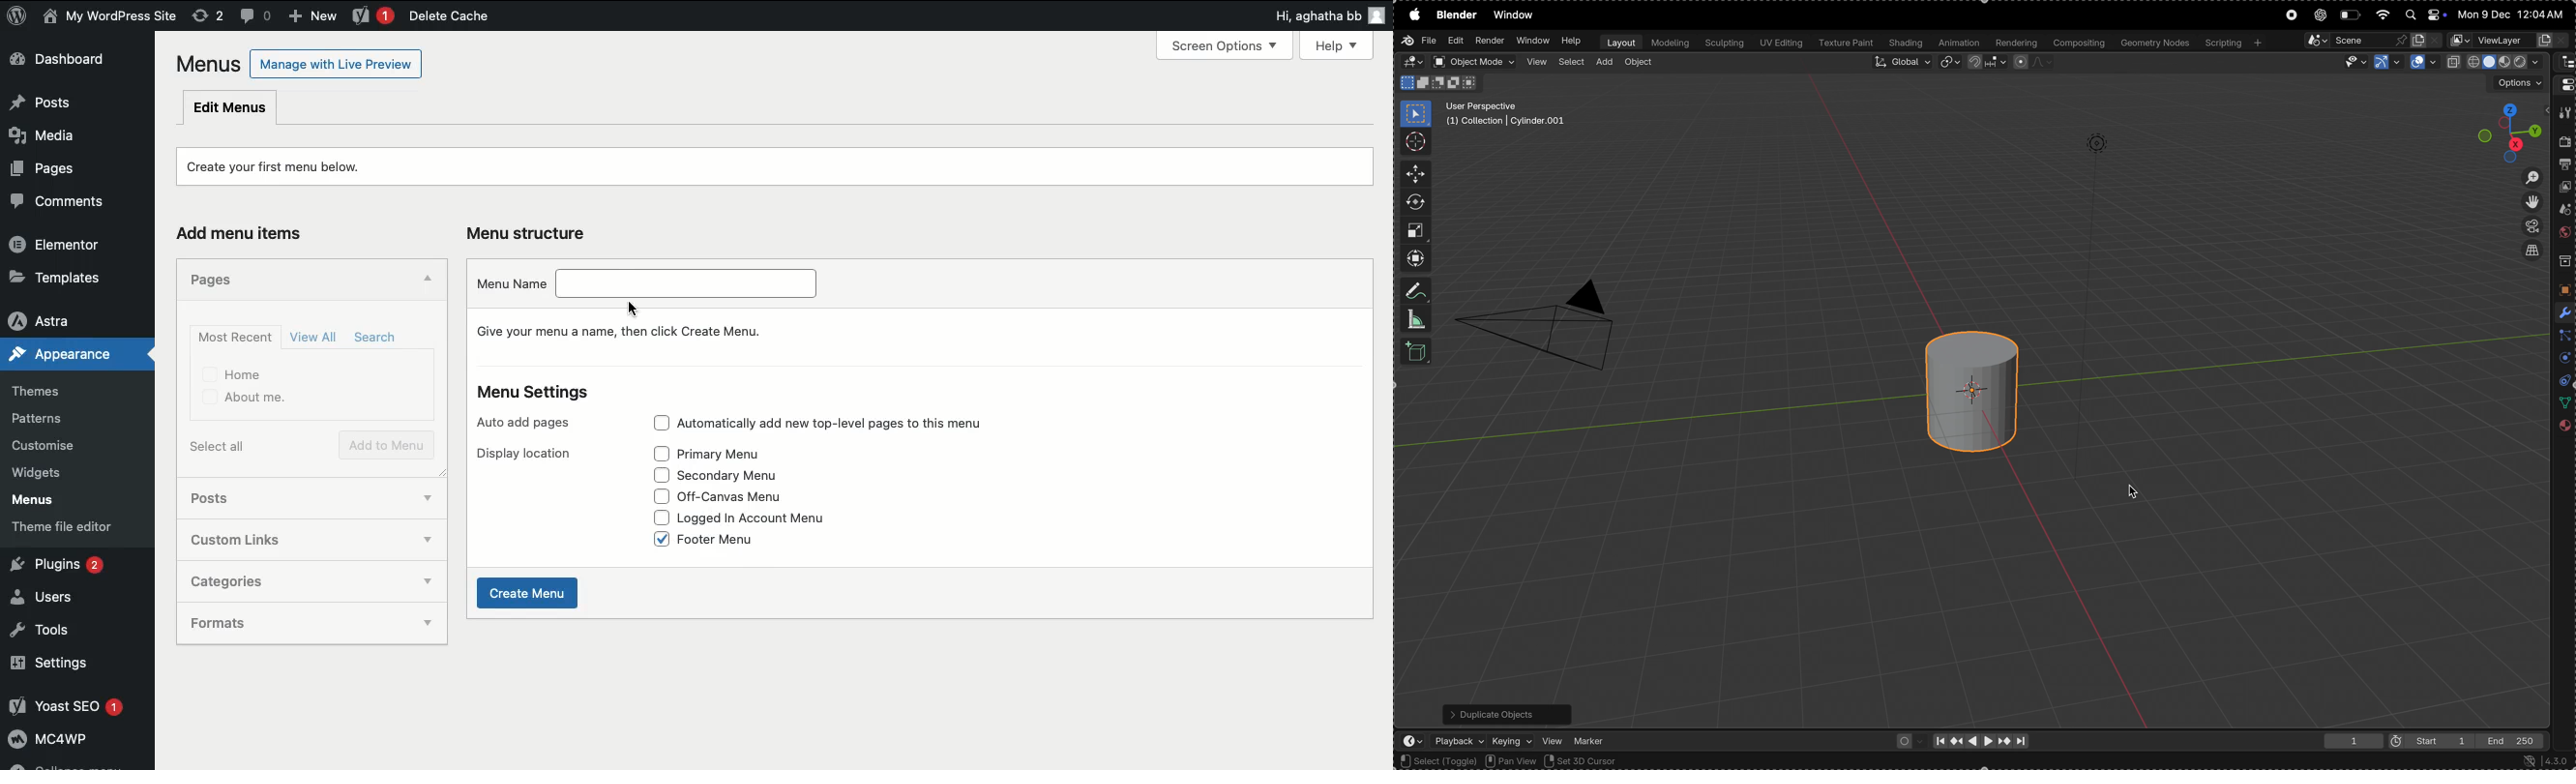  What do you see at coordinates (661, 496) in the screenshot?
I see `Check box` at bounding box center [661, 496].